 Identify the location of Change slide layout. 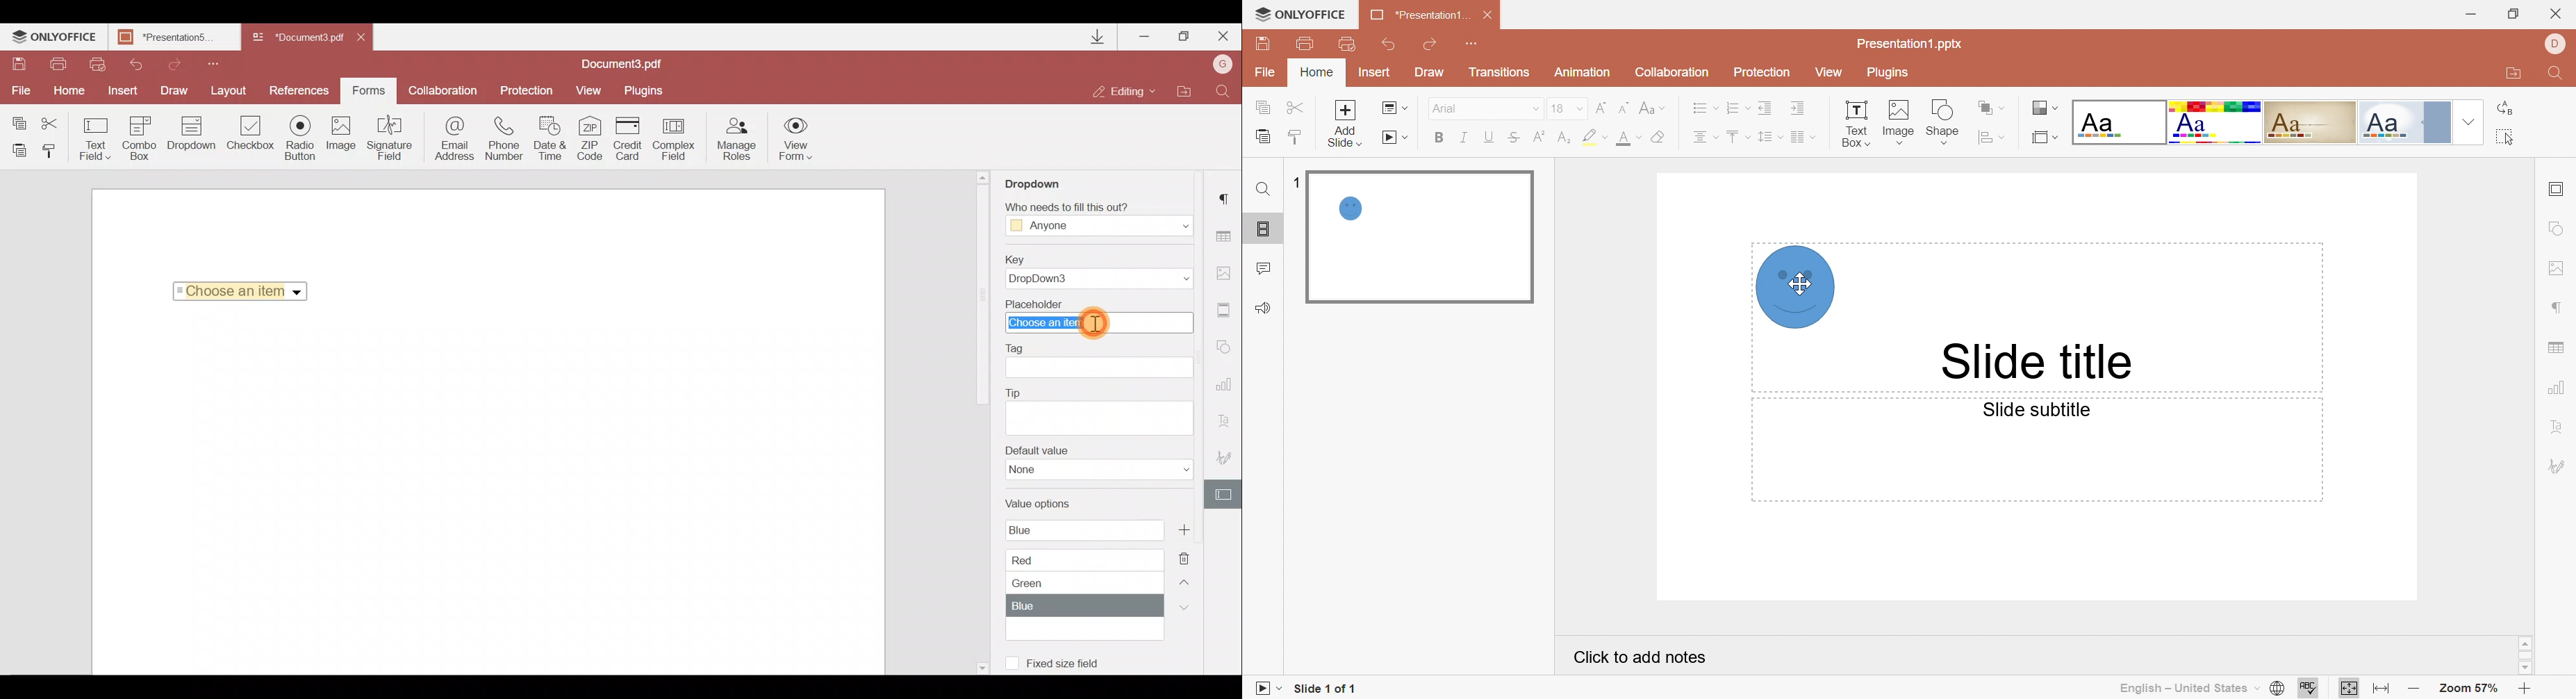
(1396, 107).